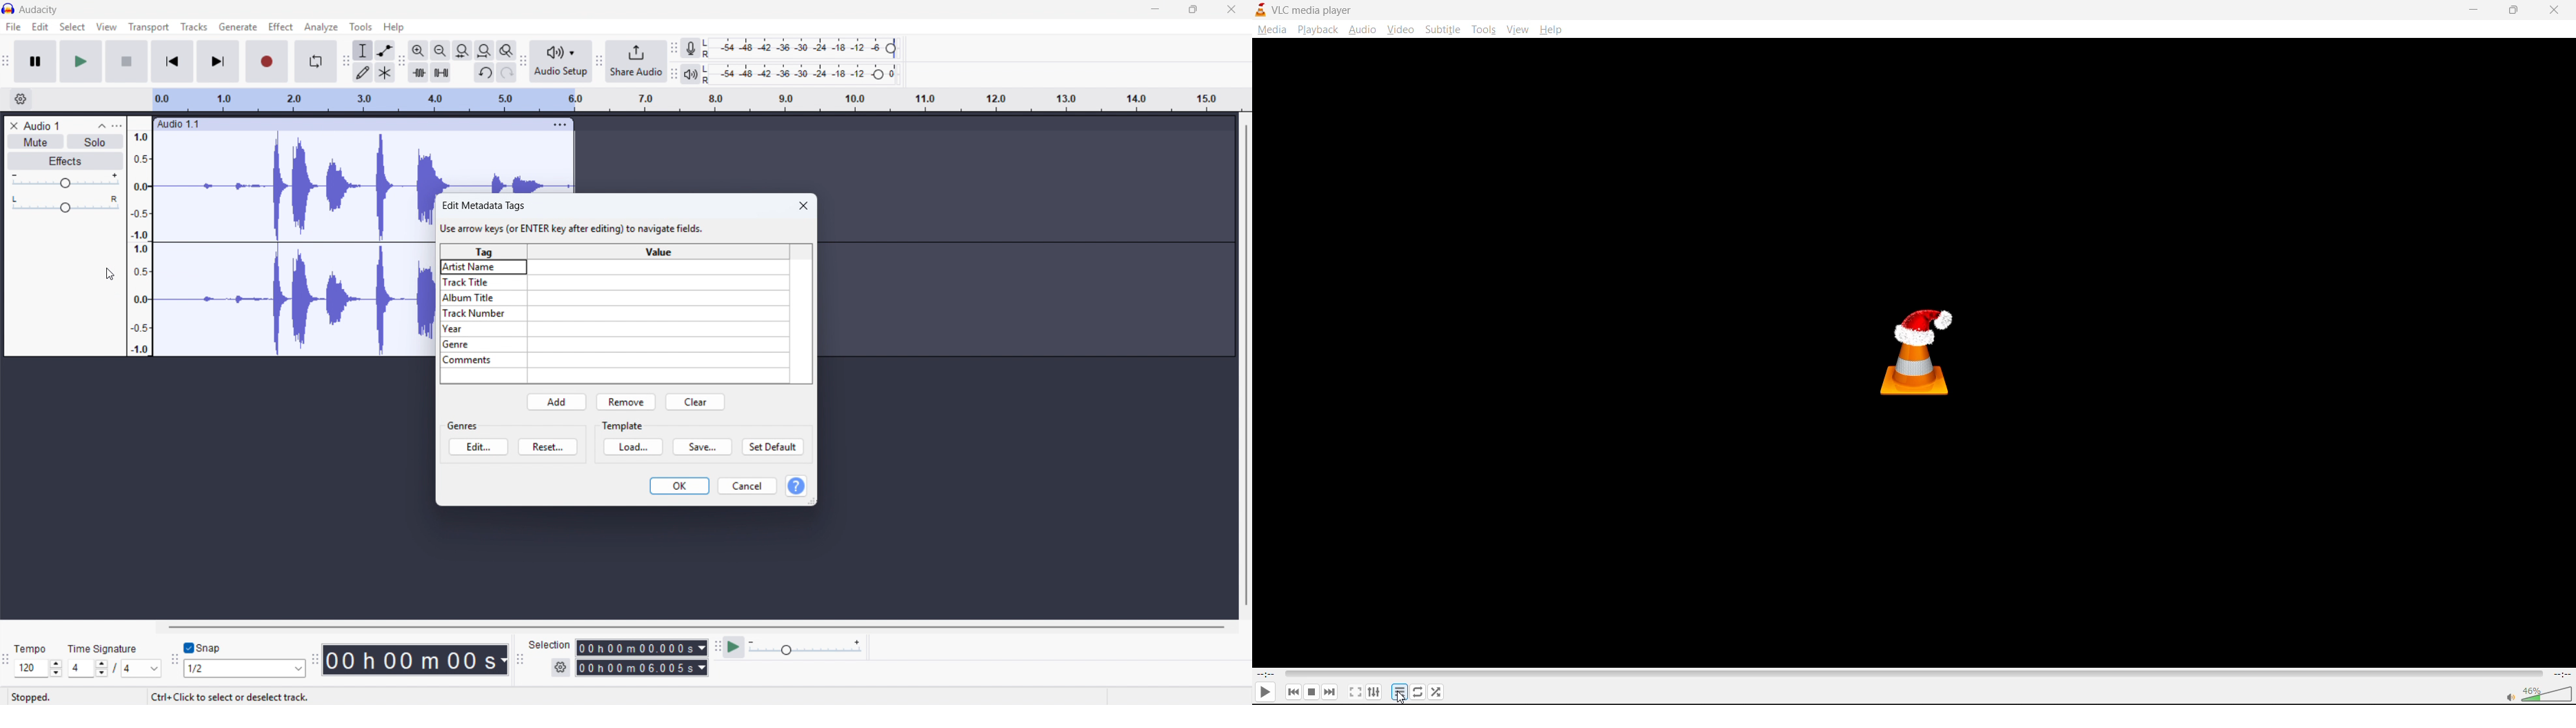  Describe the element at coordinates (615, 329) in the screenshot. I see `year` at that location.